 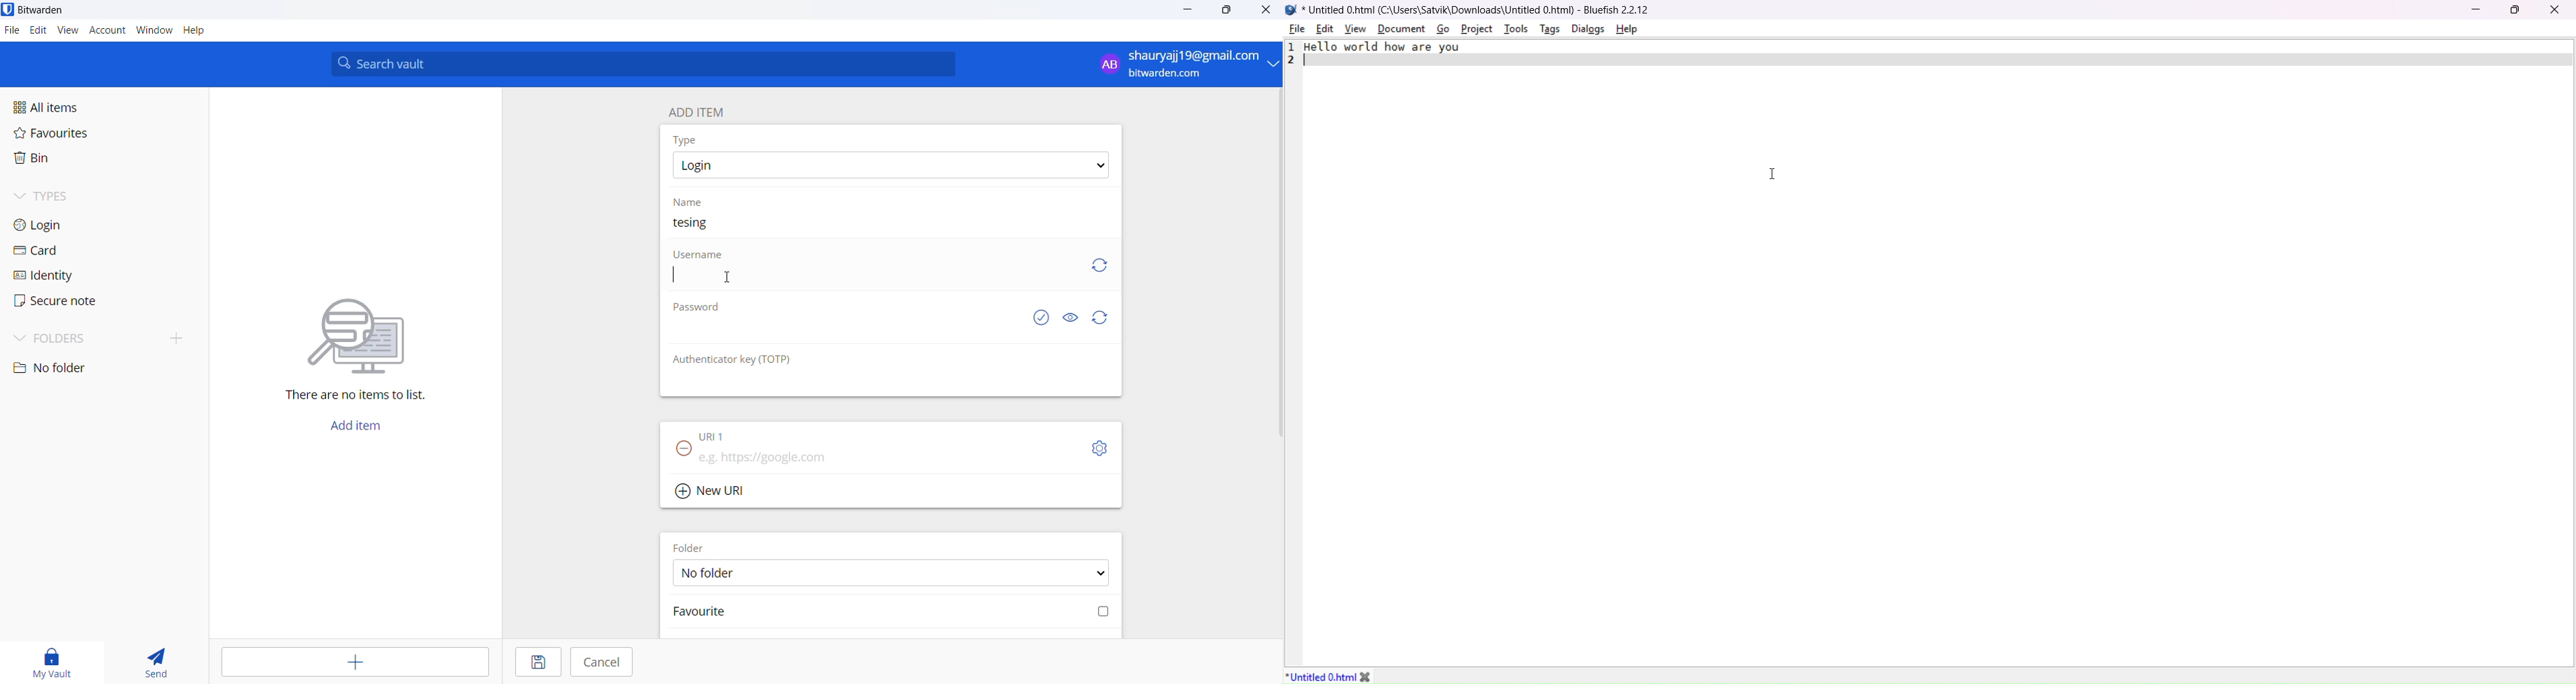 What do you see at coordinates (1291, 54) in the screenshot?
I see `line number` at bounding box center [1291, 54].